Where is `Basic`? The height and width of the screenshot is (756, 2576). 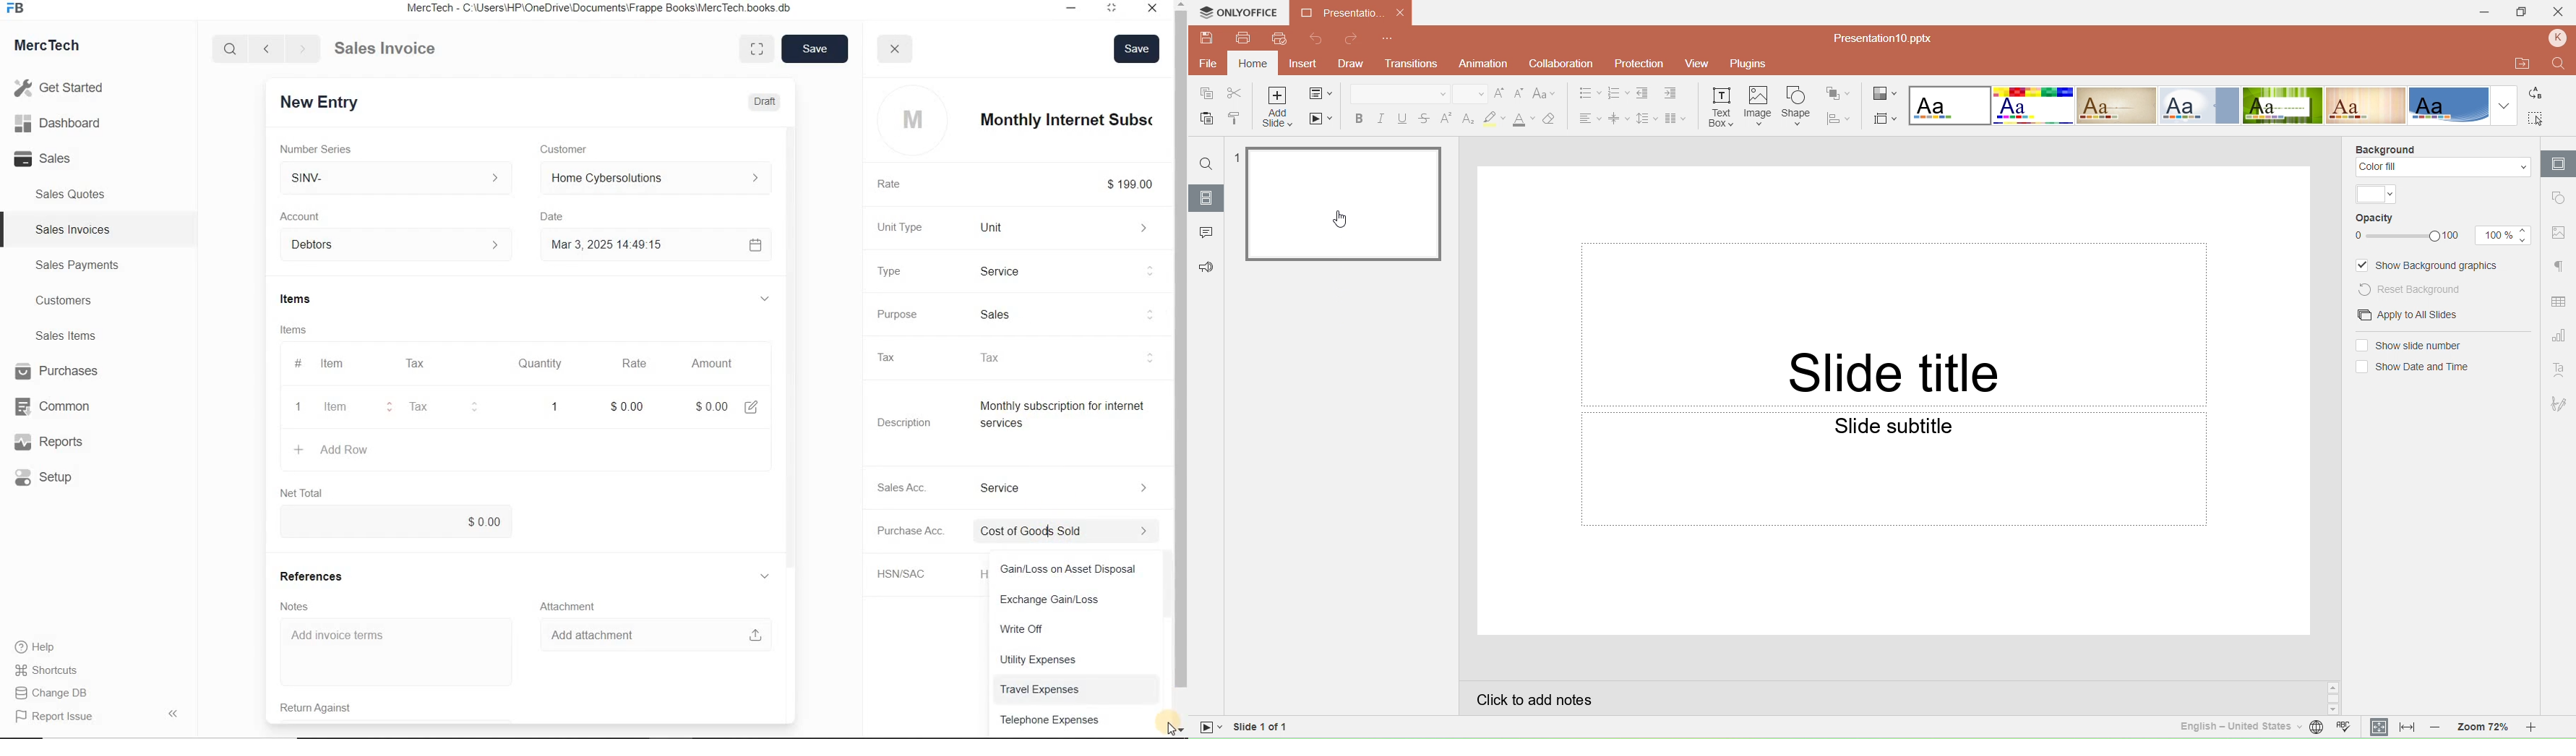 Basic is located at coordinates (2034, 106).